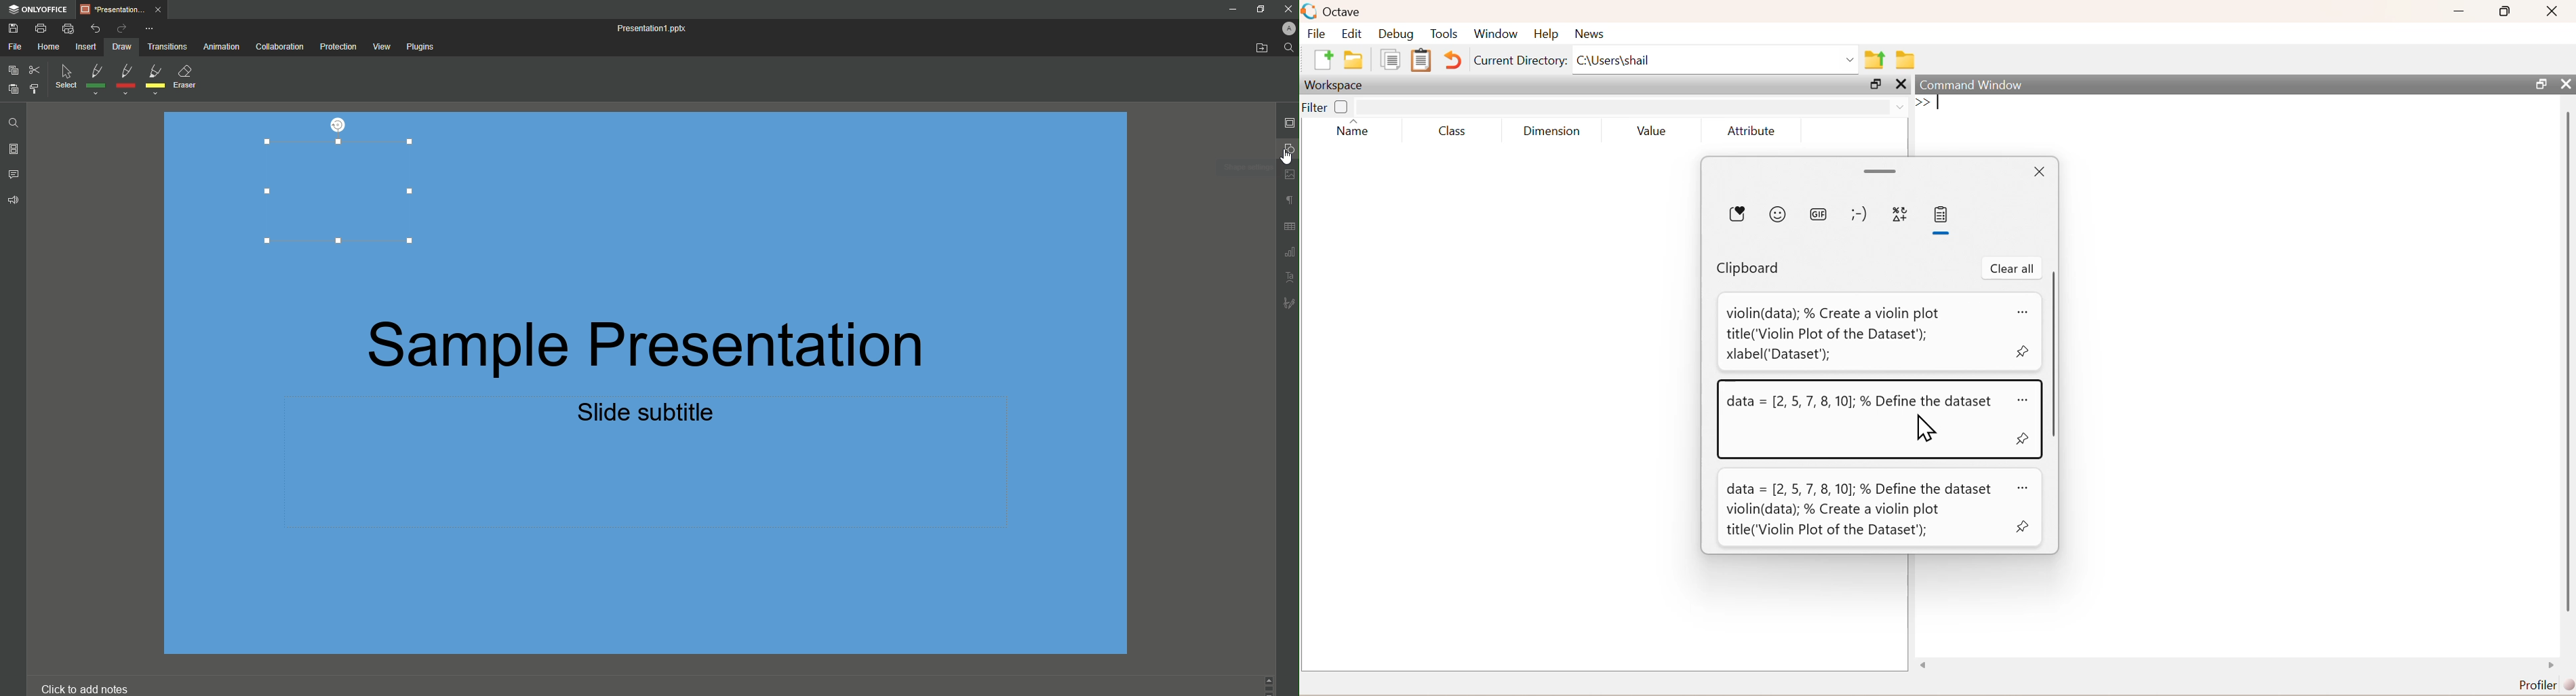 This screenshot has width=2576, height=700. I want to click on dimensions, so click(1553, 130).